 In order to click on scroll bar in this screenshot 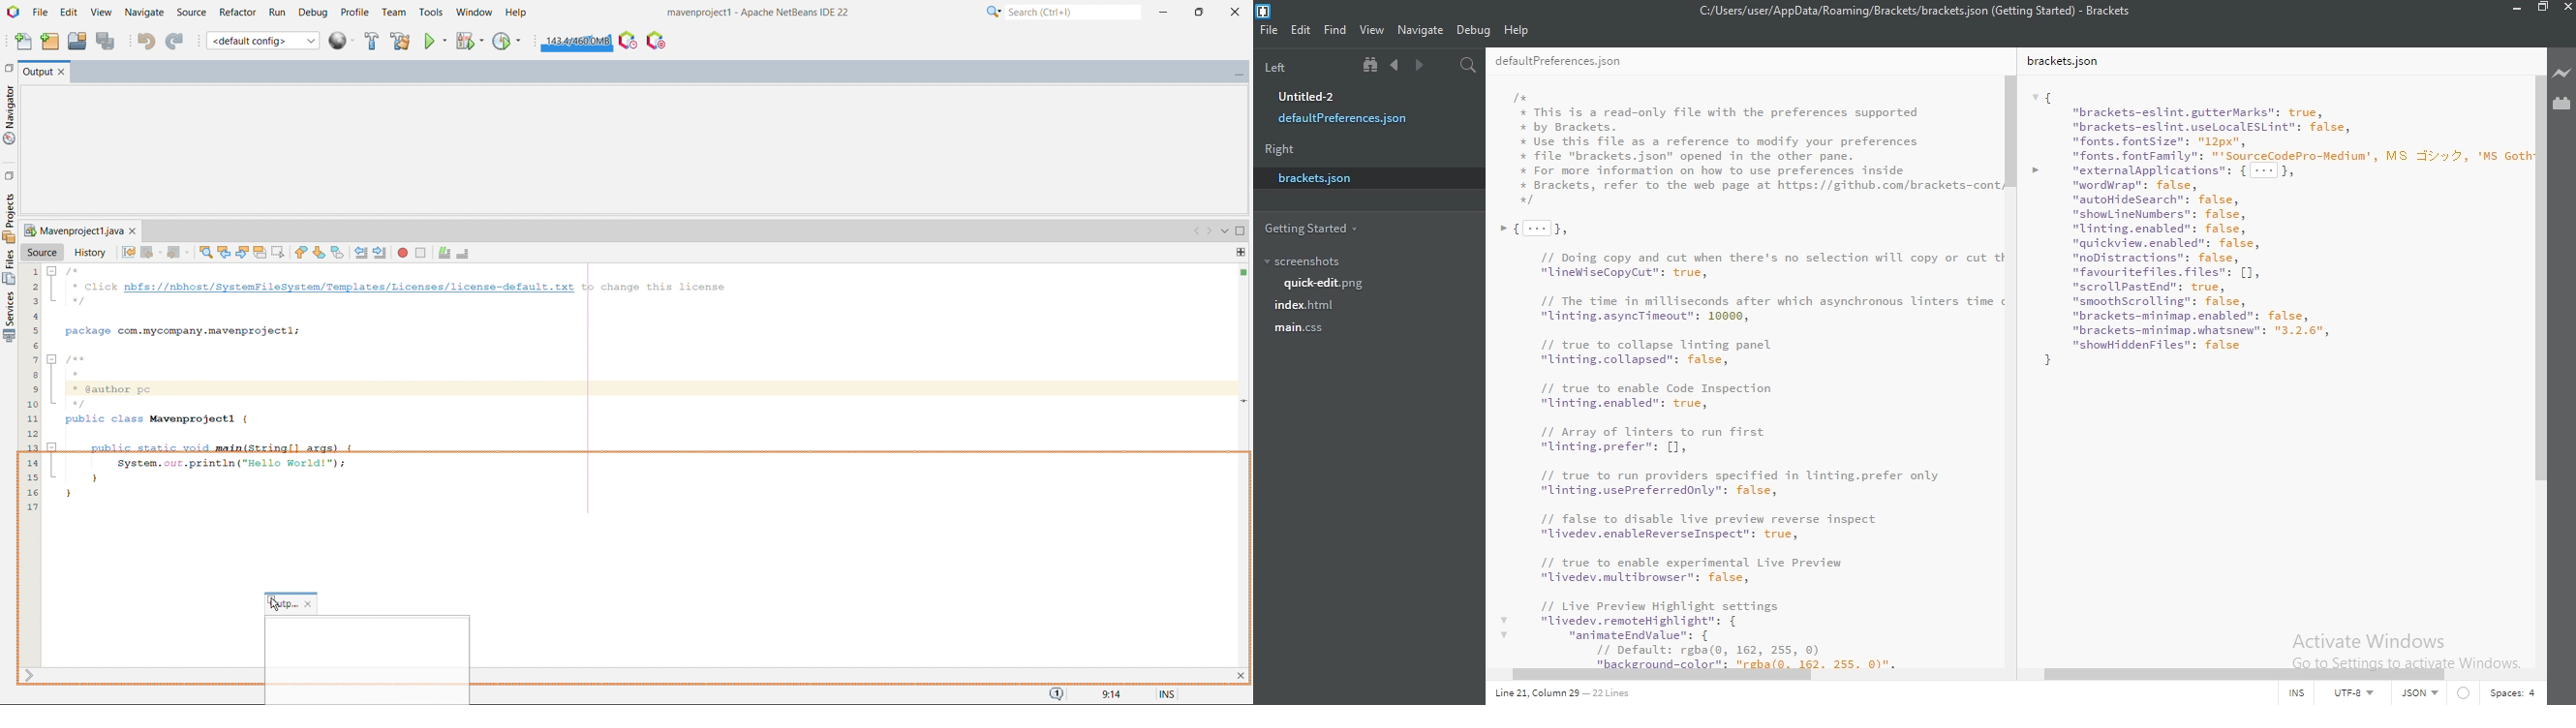, I will do `click(2242, 674)`.